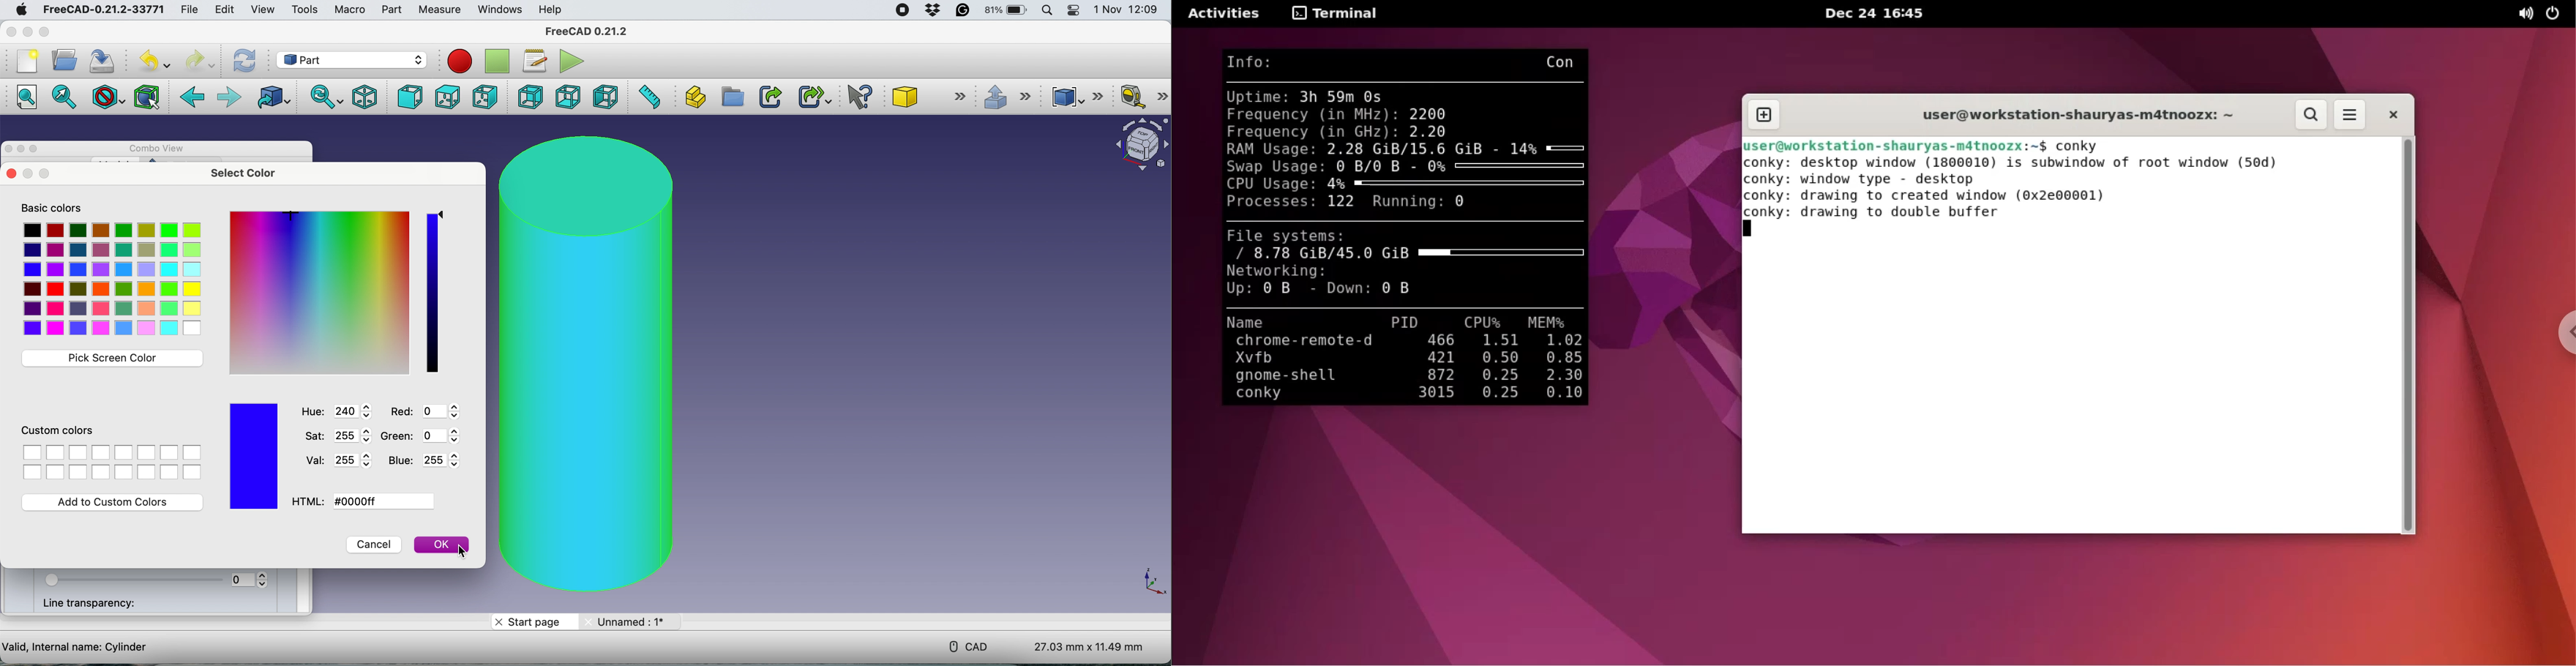 This screenshot has height=672, width=2576. What do you see at coordinates (96, 605) in the screenshot?
I see `line transparency` at bounding box center [96, 605].